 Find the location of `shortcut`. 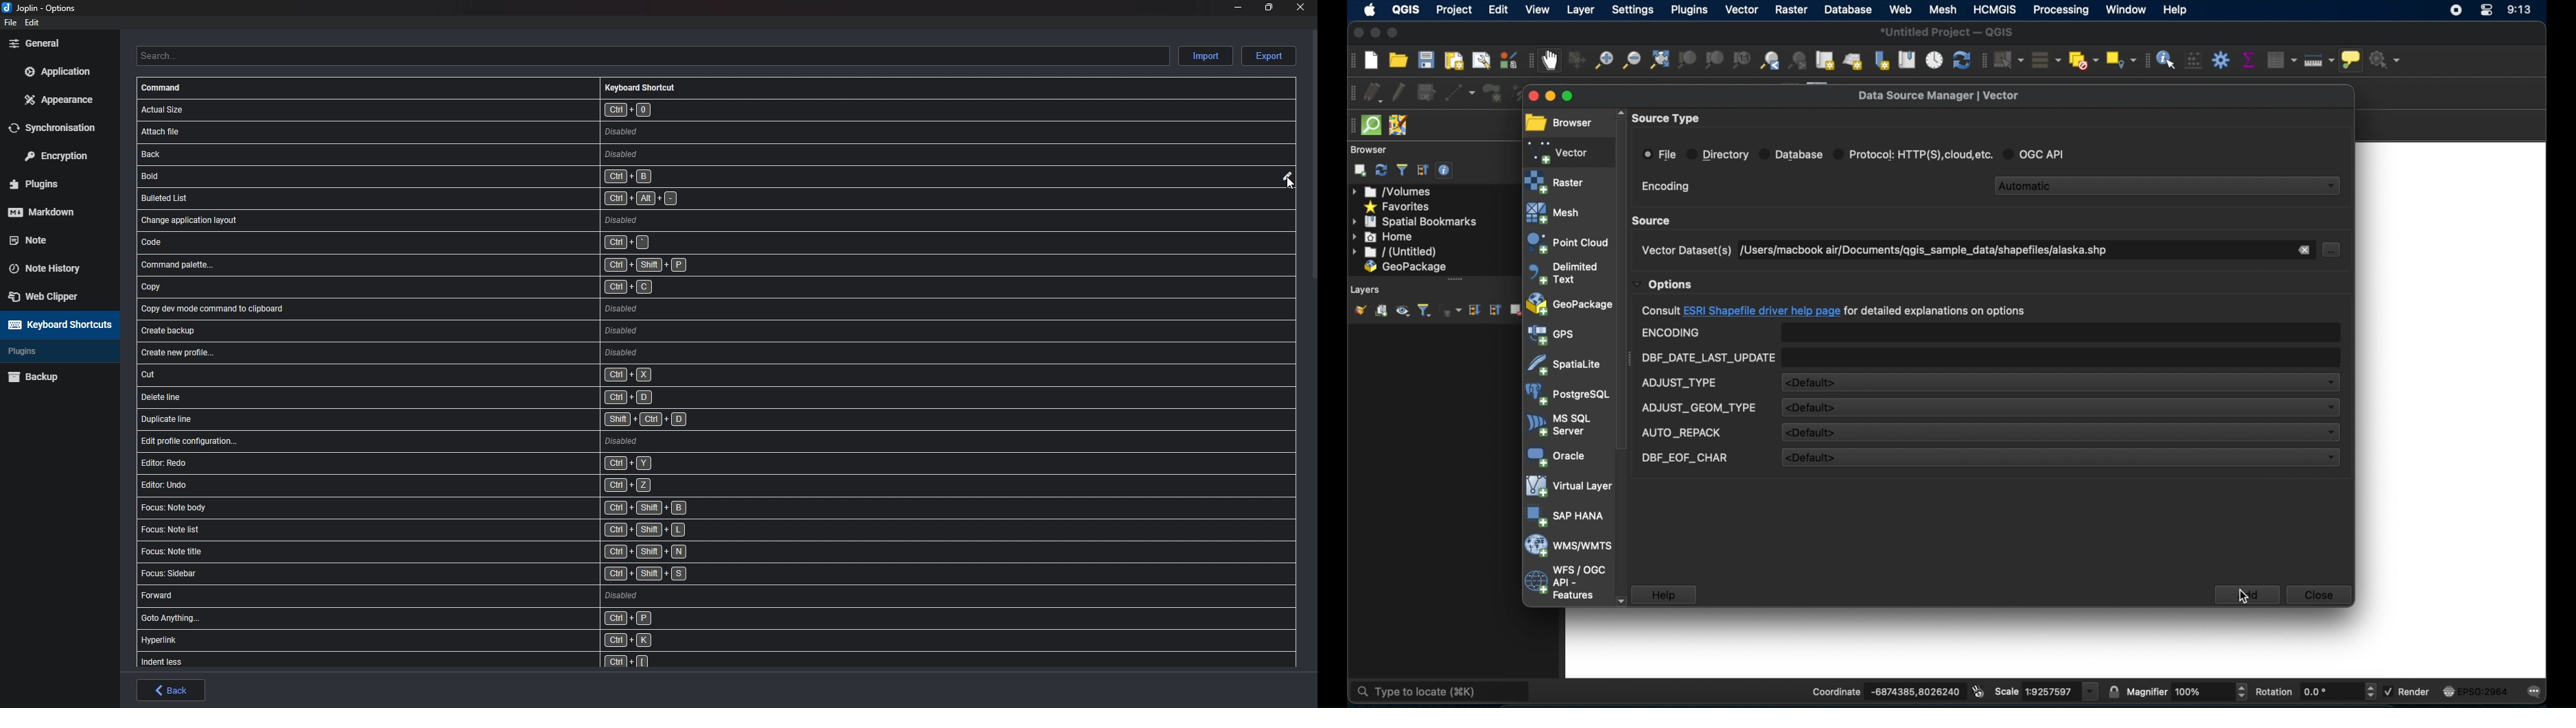

shortcut is located at coordinates (457, 200).